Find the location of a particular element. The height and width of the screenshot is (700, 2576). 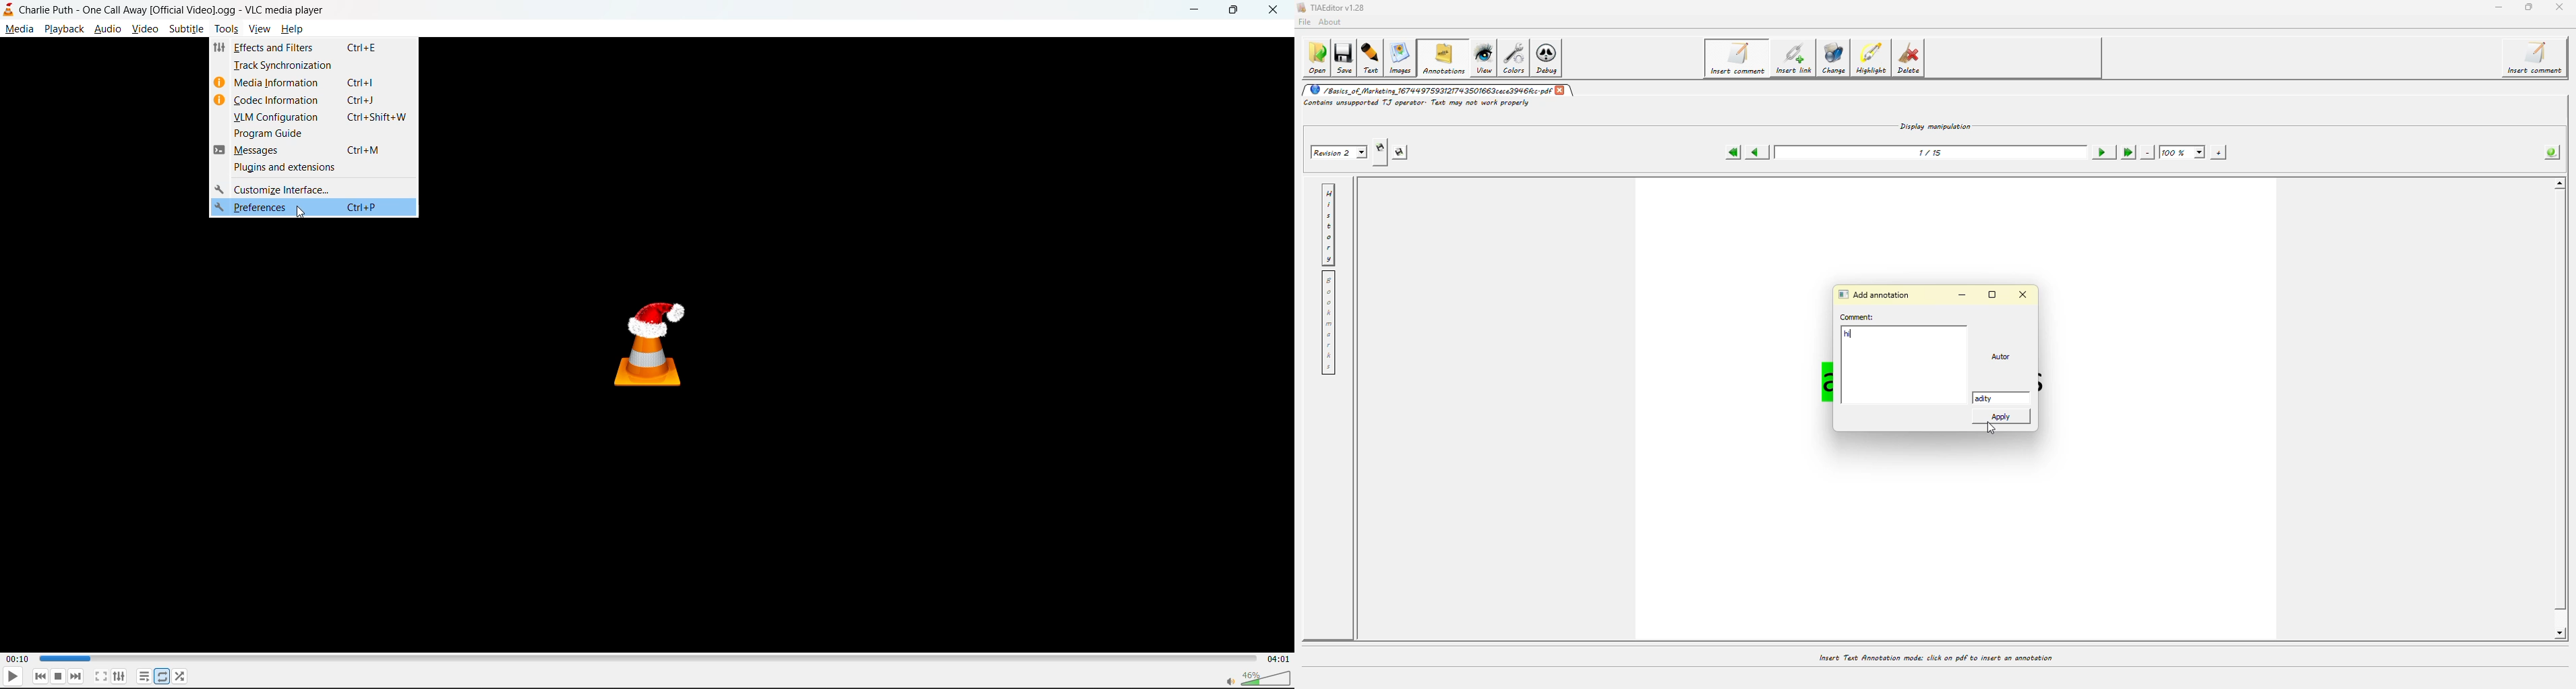

audio is located at coordinates (108, 29).